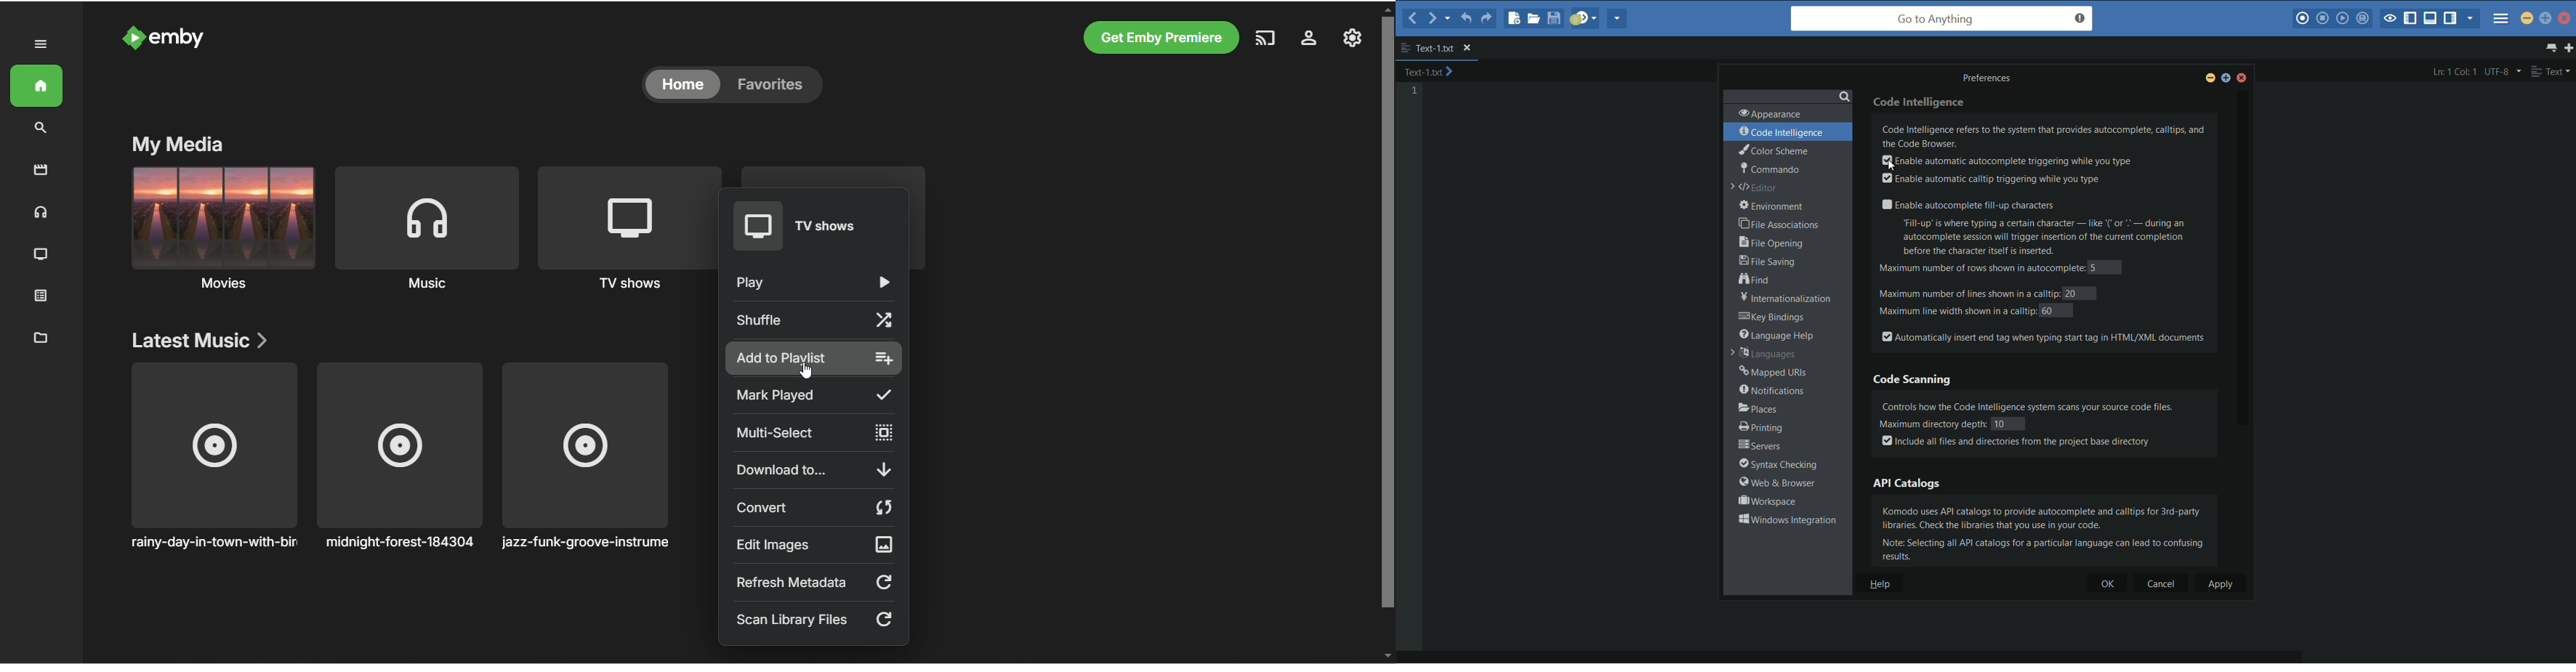 The image size is (2576, 672). I want to click on search bar, so click(1787, 95).